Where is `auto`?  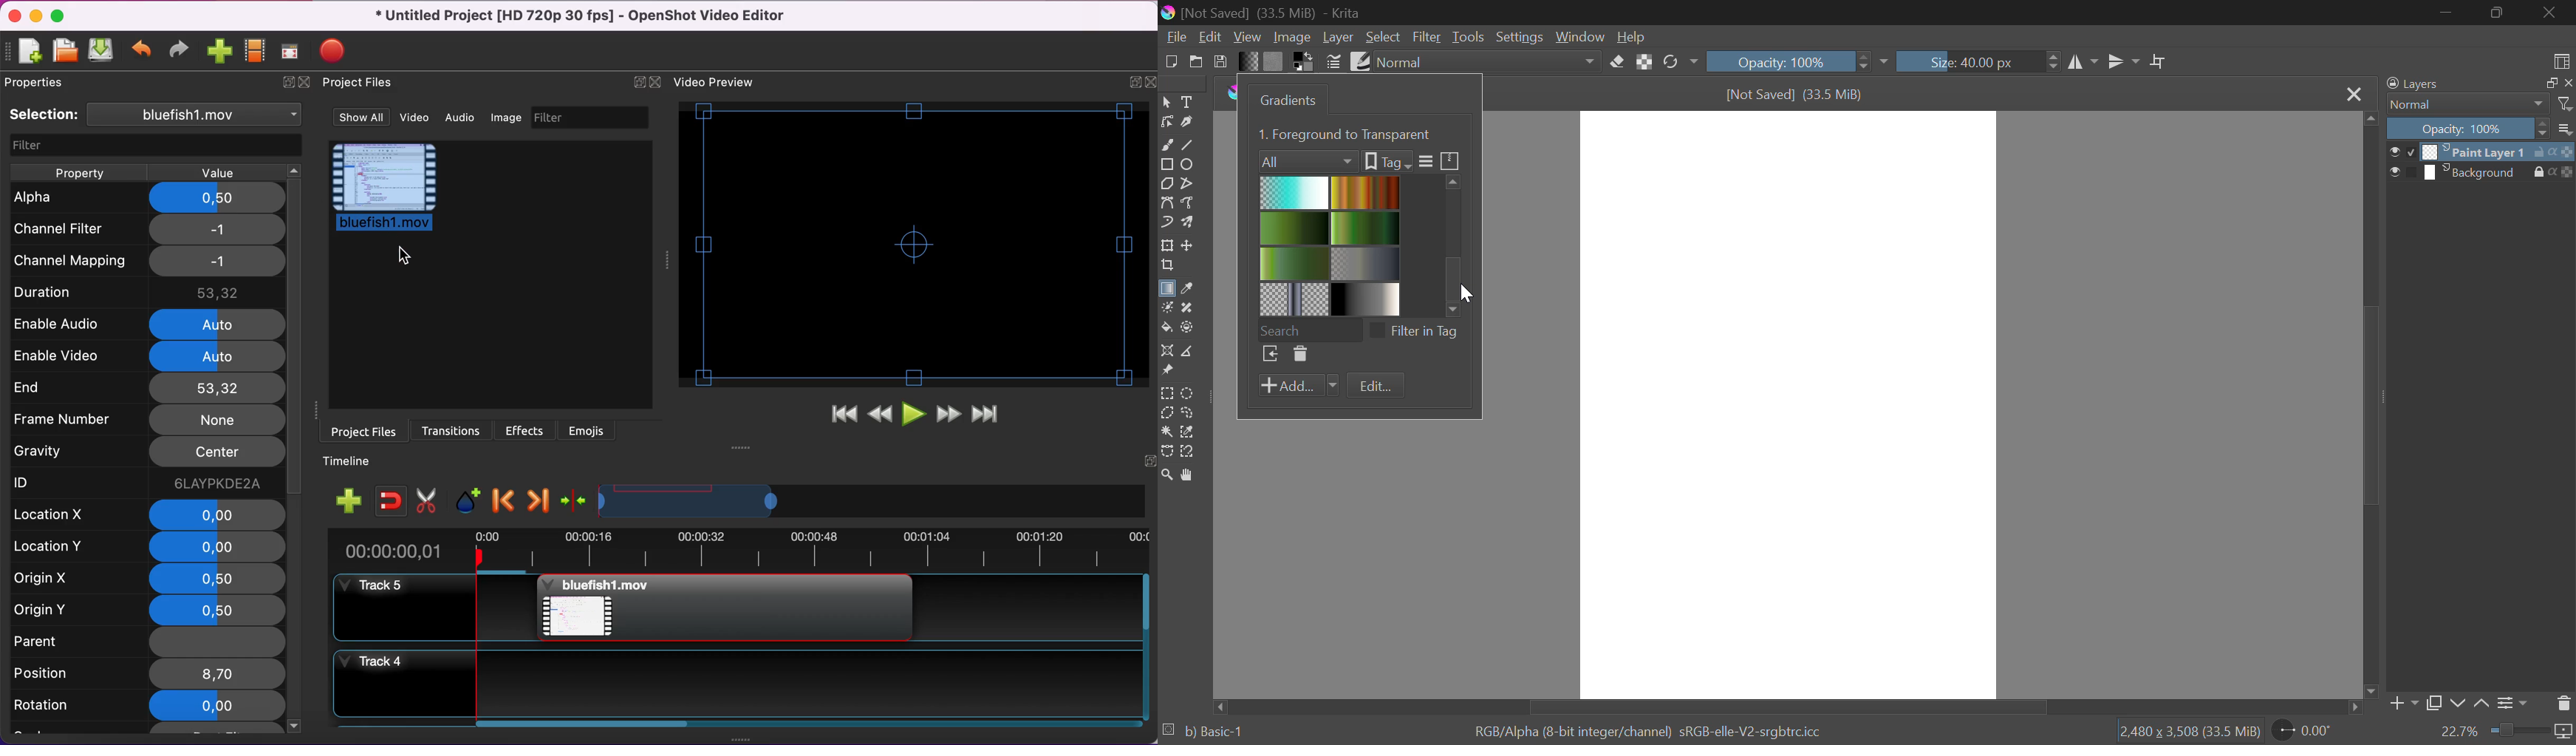
auto is located at coordinates (217, 356).